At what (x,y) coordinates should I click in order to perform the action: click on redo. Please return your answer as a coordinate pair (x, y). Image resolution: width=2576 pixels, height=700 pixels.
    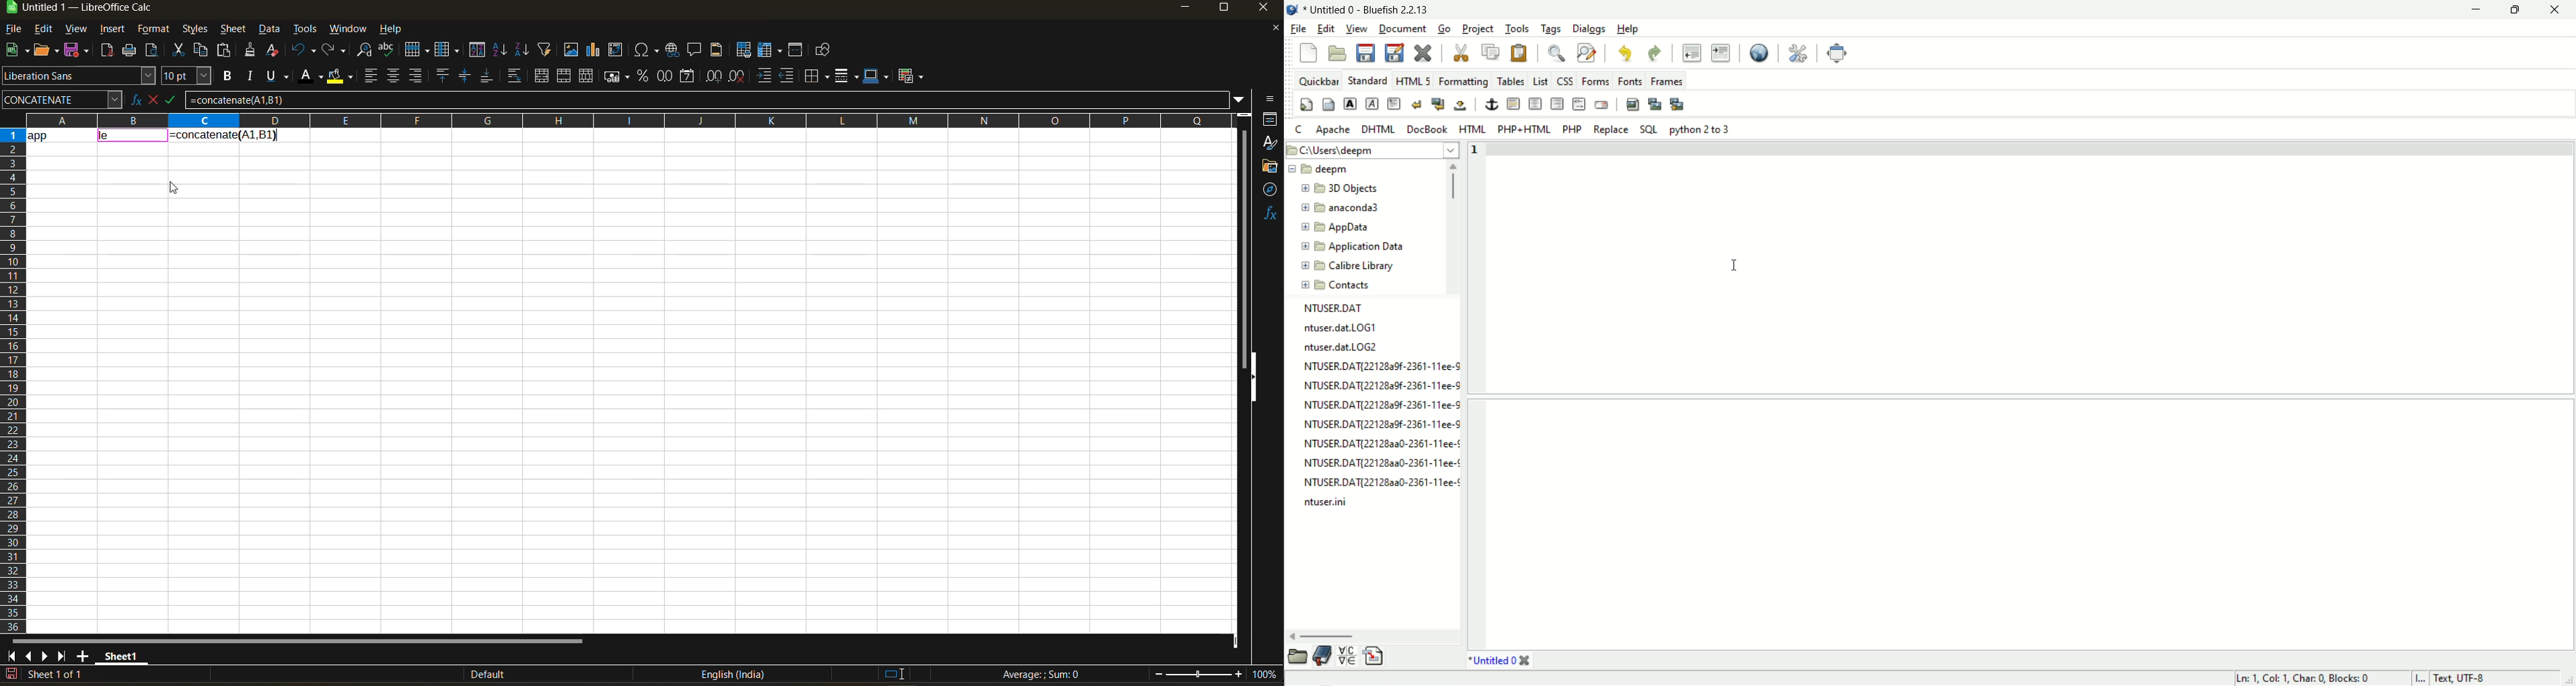
    Looking at the image, I should click on (1653, 54).